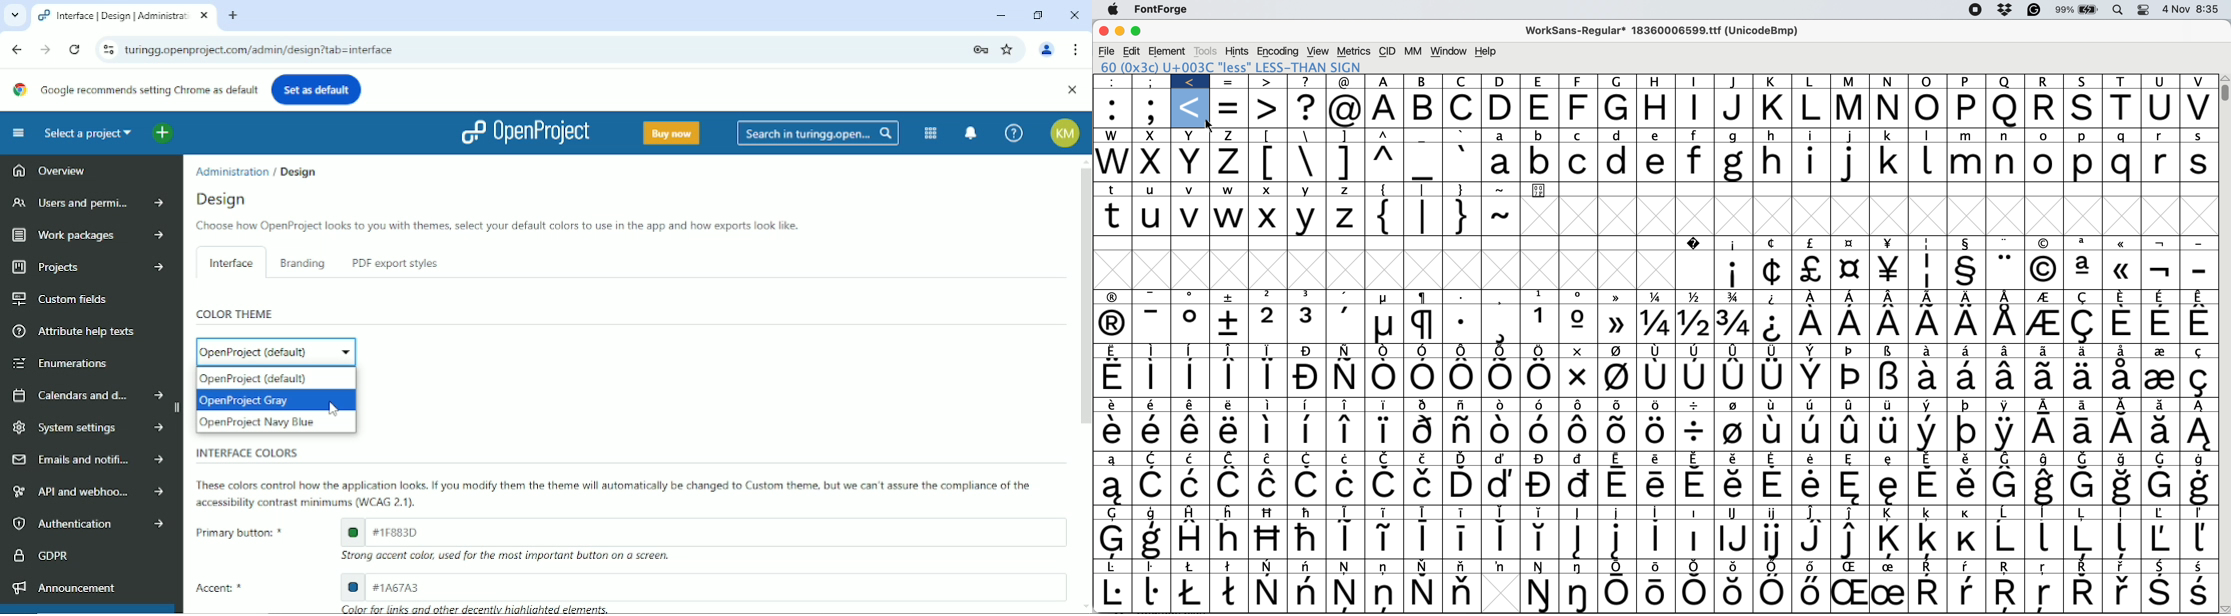 The height and width of the screenshot is (616, 2240). I want to click on Symbol, so click(1967, 324).